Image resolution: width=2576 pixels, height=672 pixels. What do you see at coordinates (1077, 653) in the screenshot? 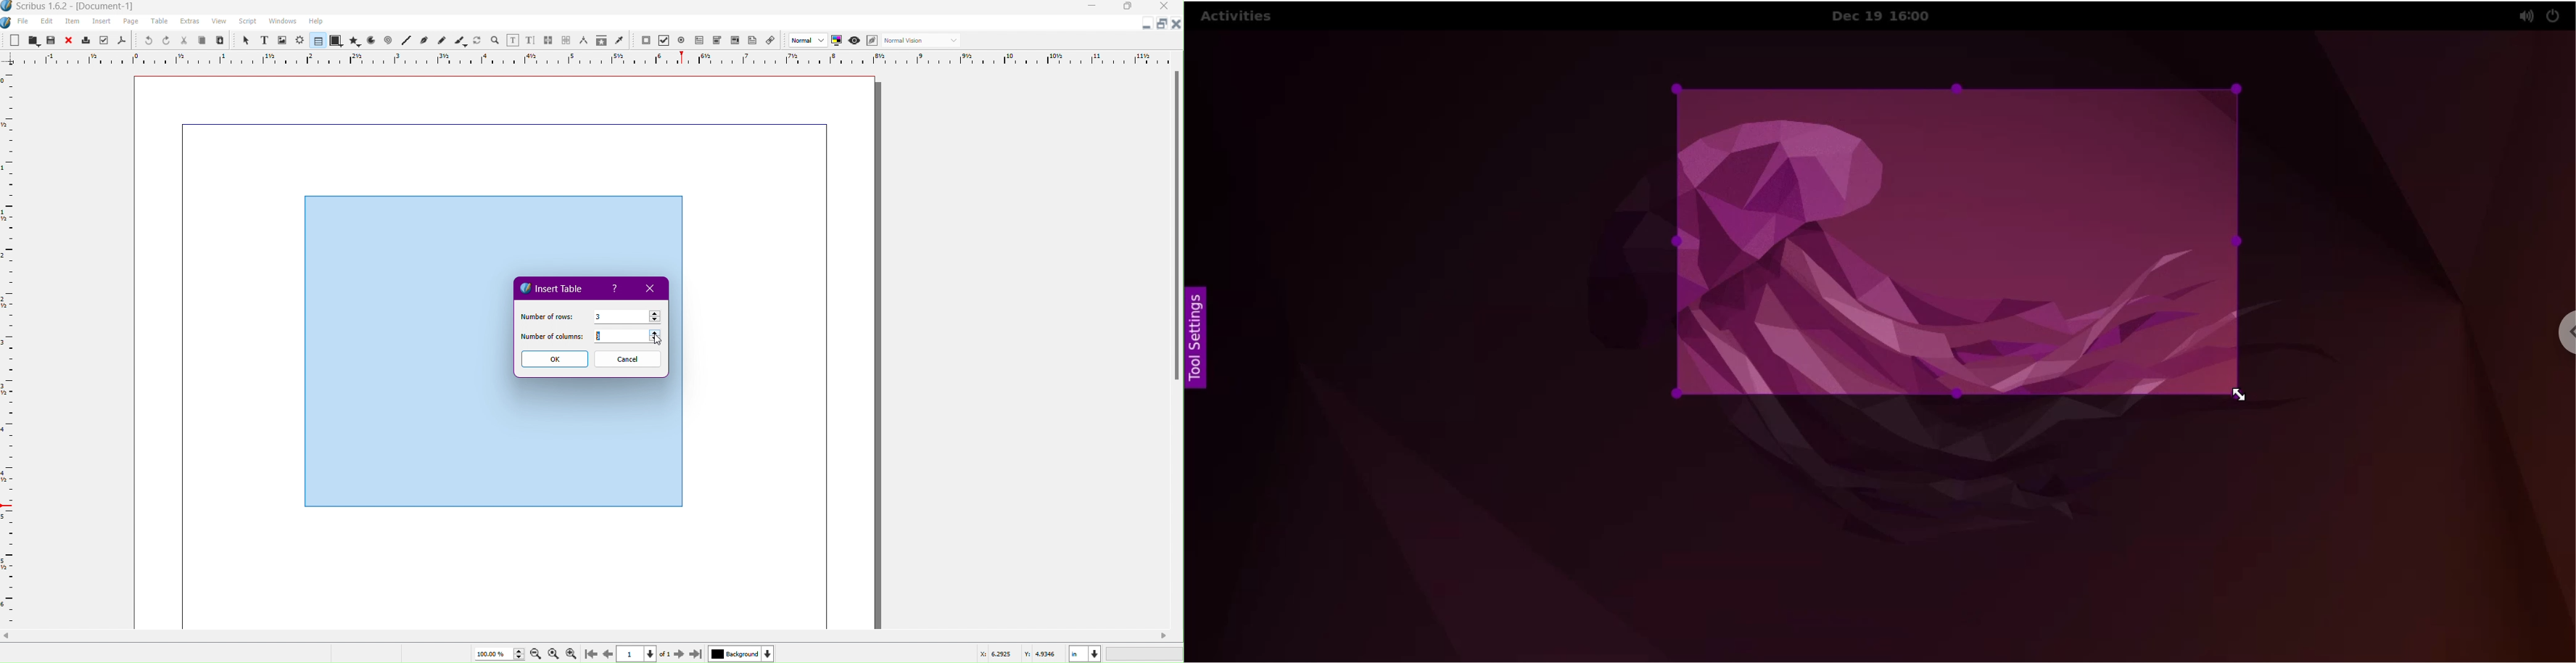
I see `Coordinates` at bounding box center [1077, 653].